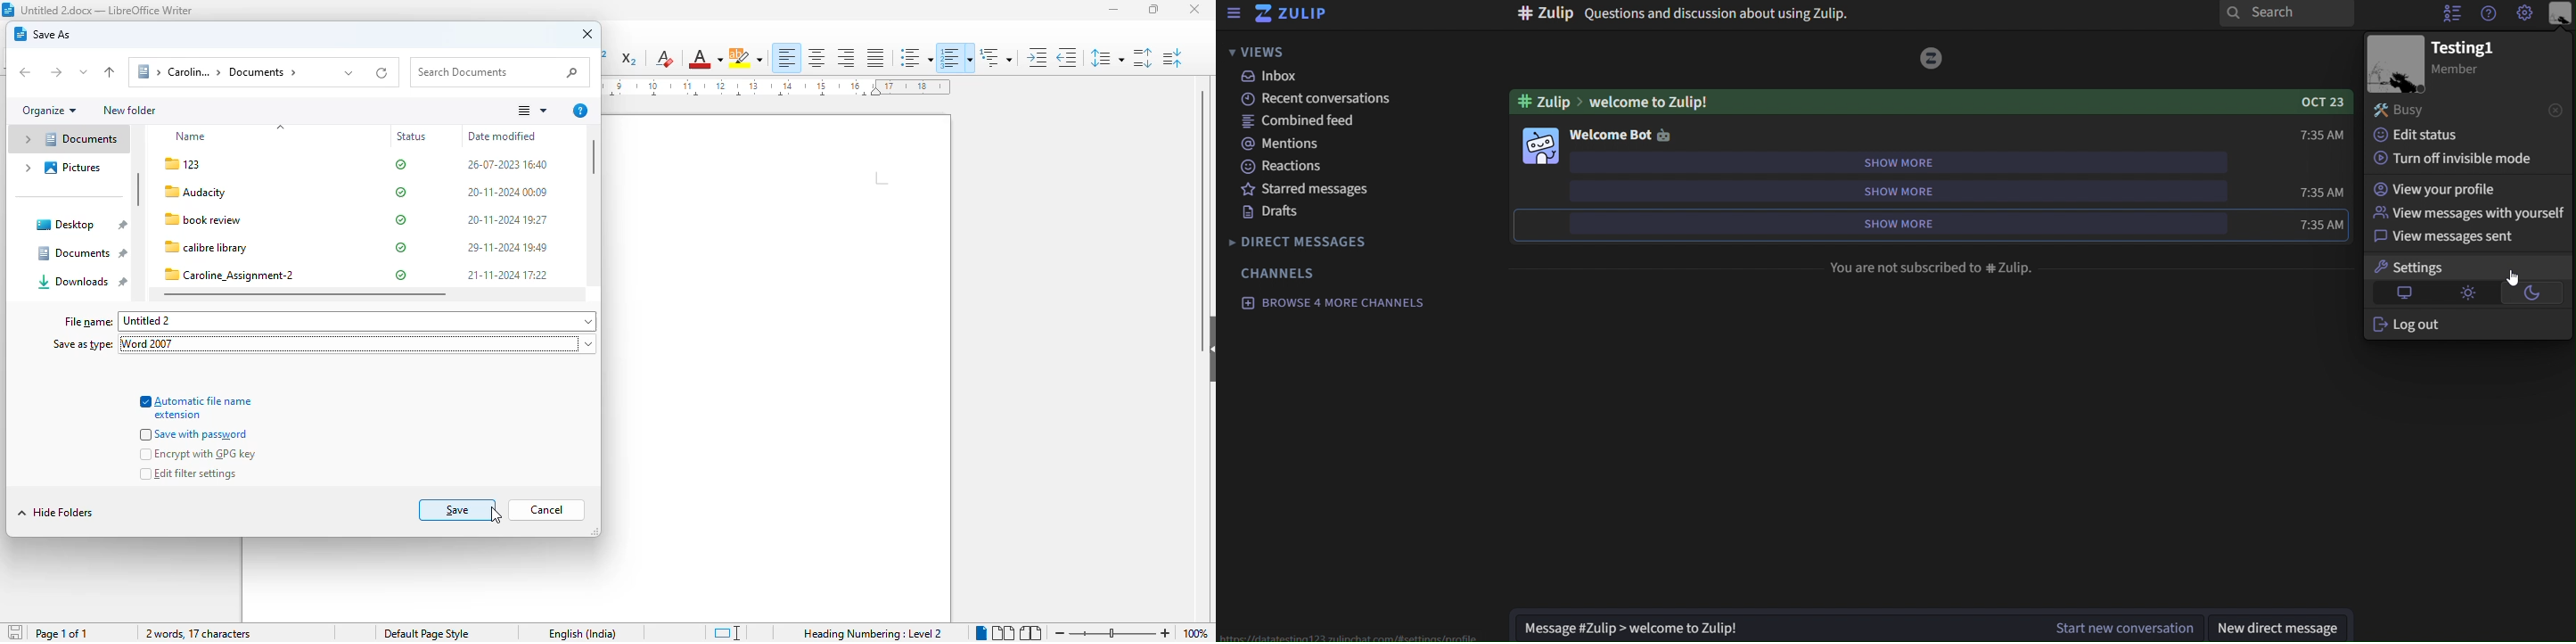 The width and height of the screenshot is (2576, 644). What do you see at coordinates (2469, 292) in the screenshot?
I see `light` at bounding box center [2469, 292].